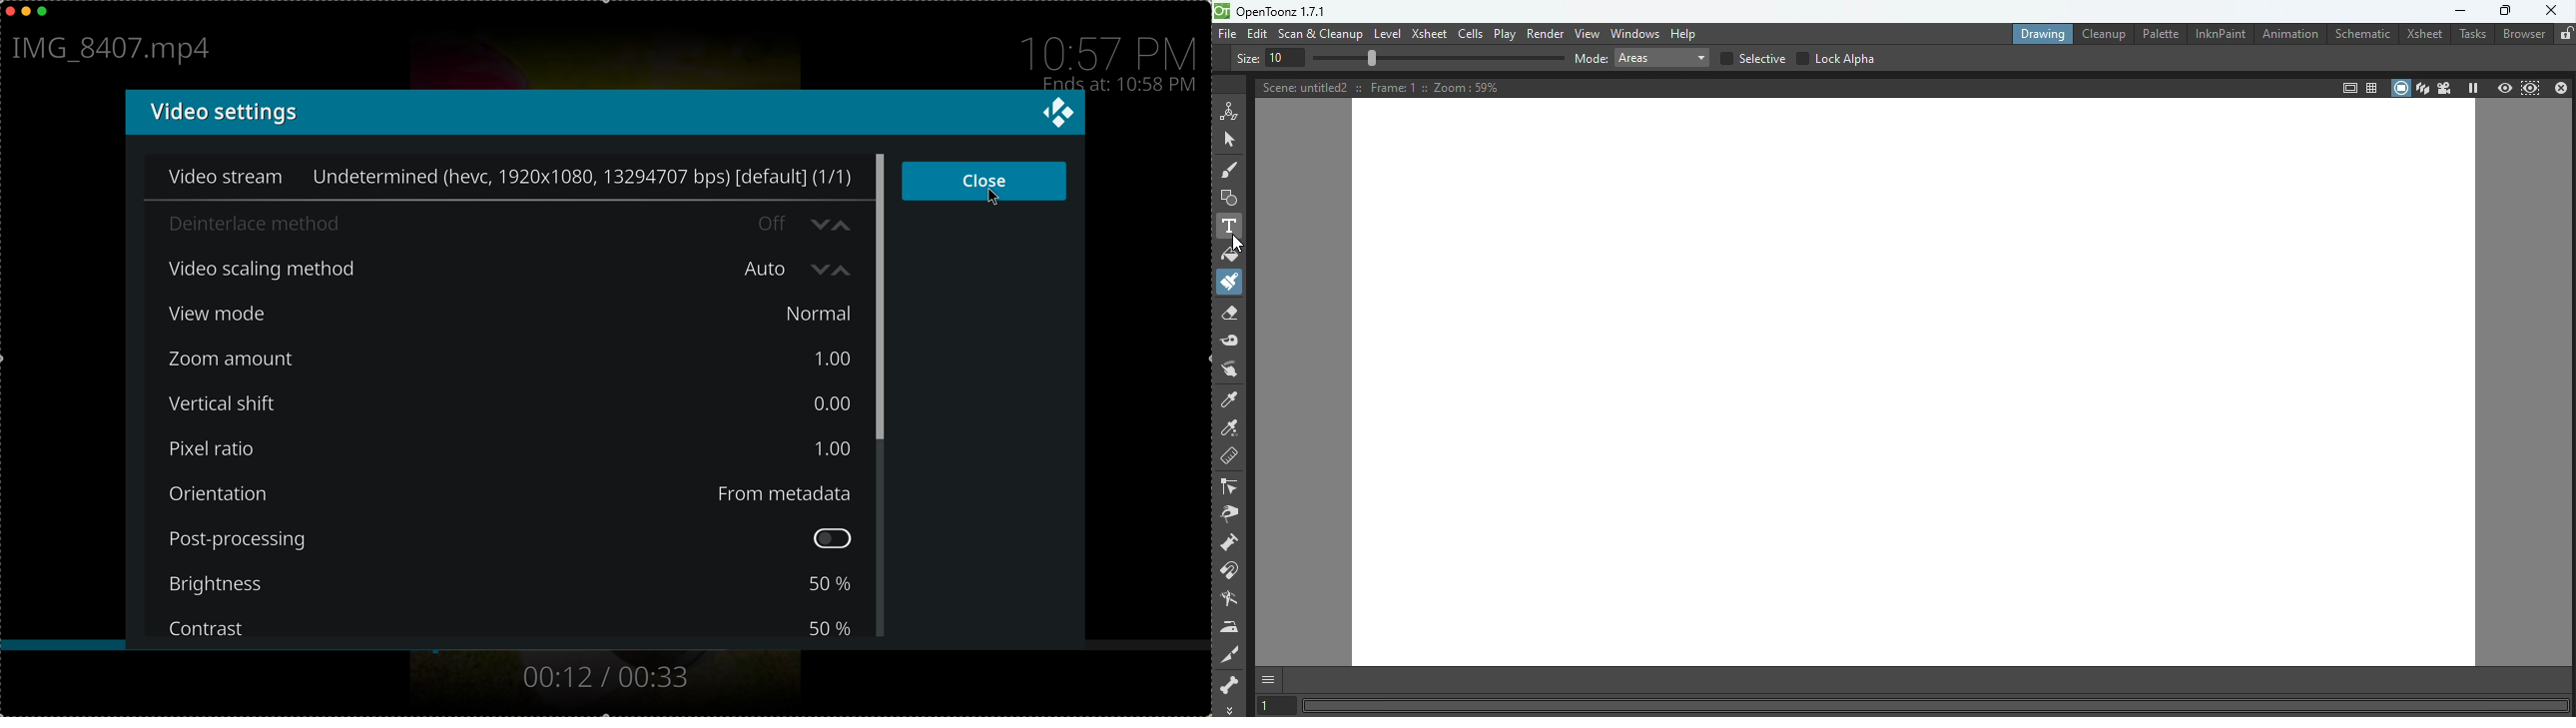 This screenshot has height=728, width=2576. What do you see at coordinates (1239, 244) in the screenshot?
I see `cursor` at bounding box center [1239, 244].